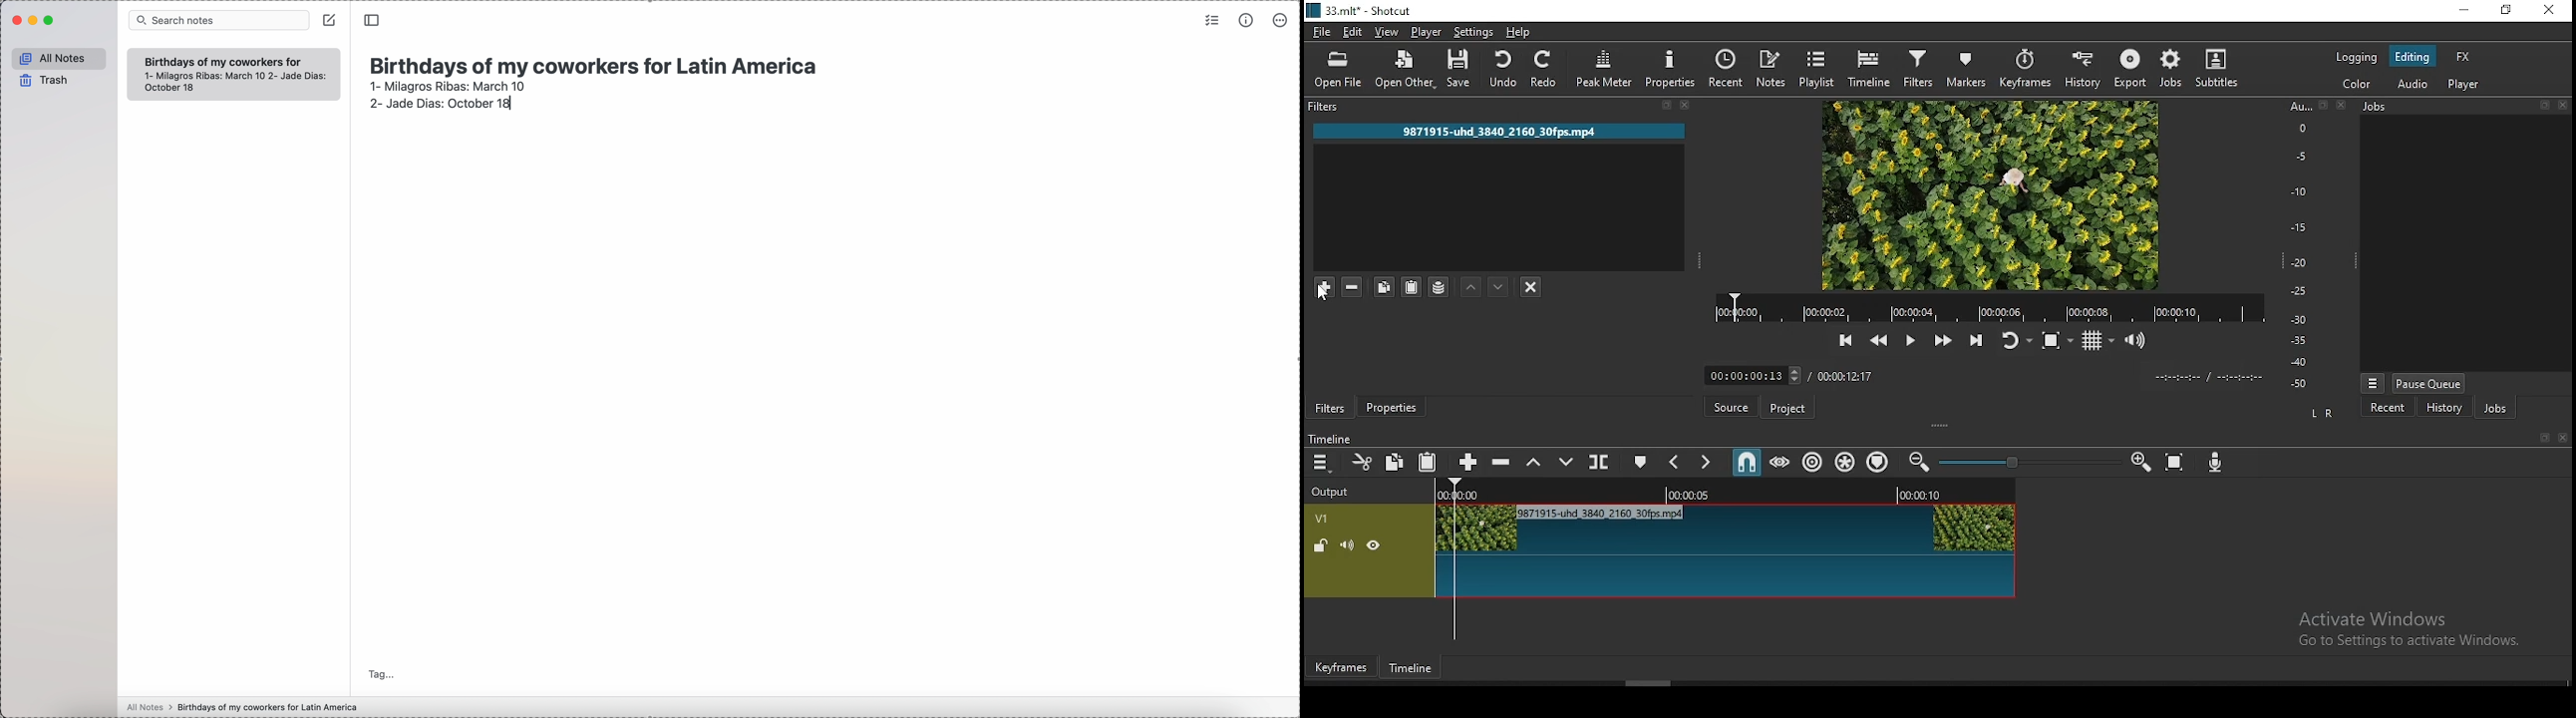 This screenshot has width=2576, height=728. I want to click on close, so click(2563, 439).